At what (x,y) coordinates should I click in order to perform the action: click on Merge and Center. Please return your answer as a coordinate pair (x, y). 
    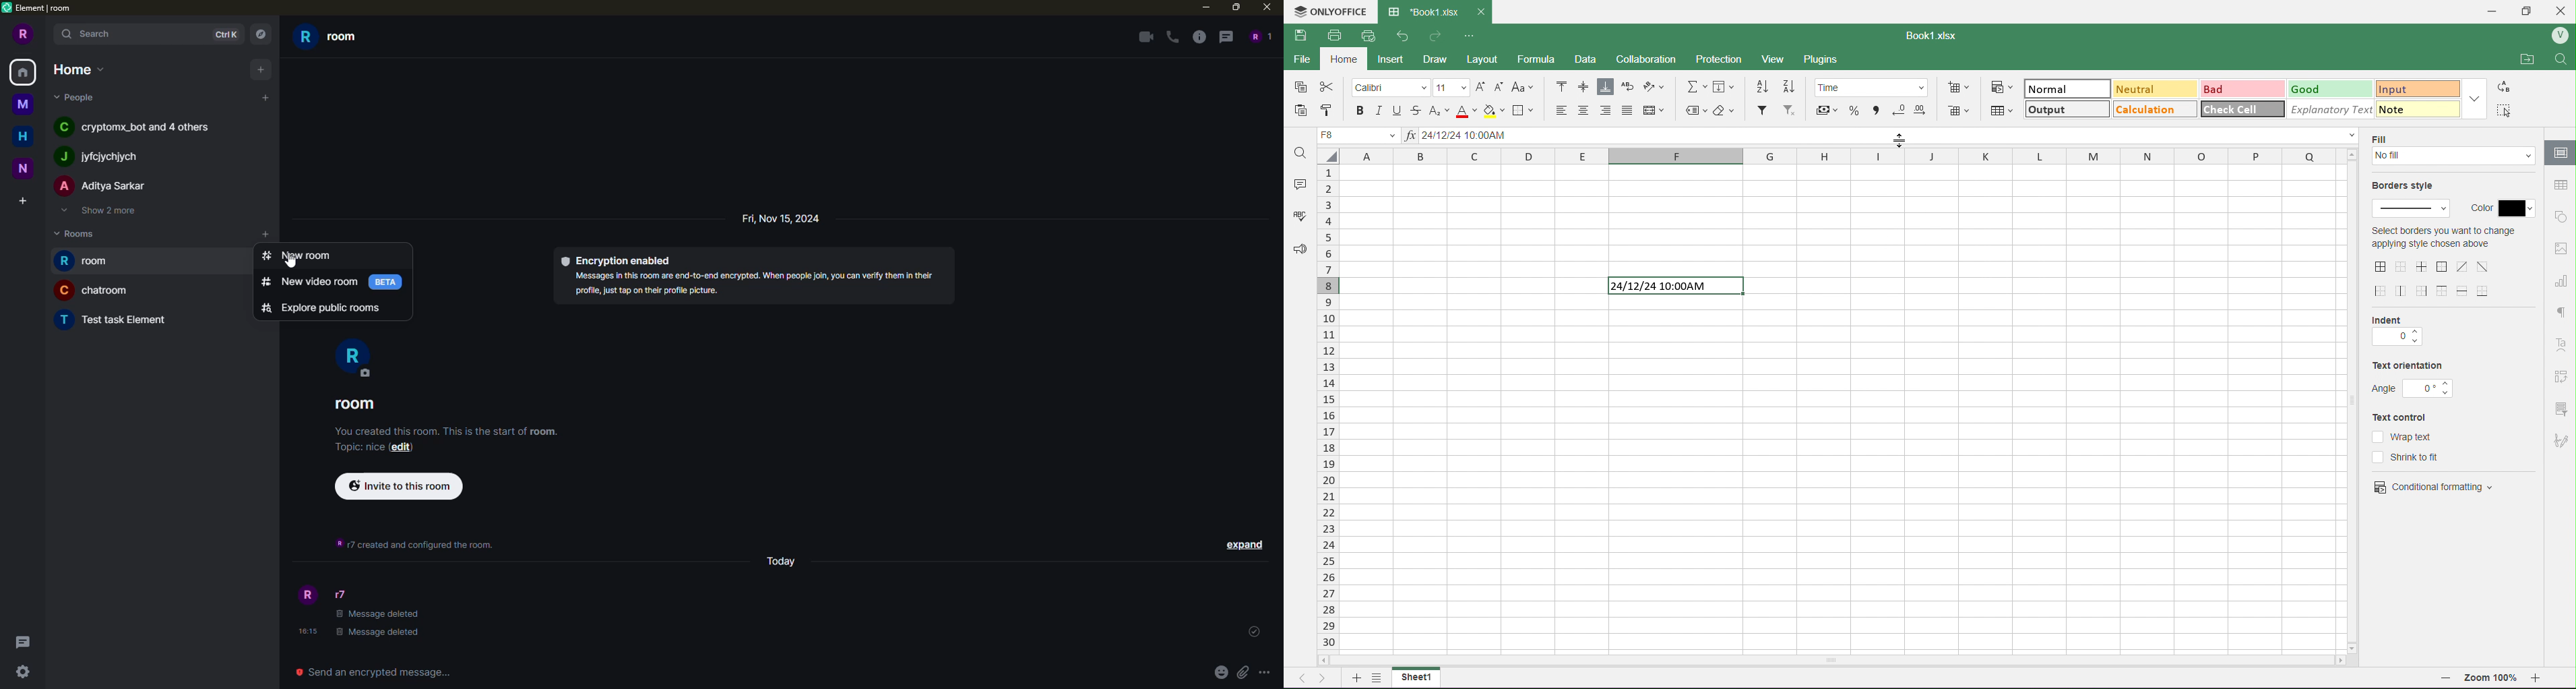
    Looking at the image, I should click on (1656, 109).